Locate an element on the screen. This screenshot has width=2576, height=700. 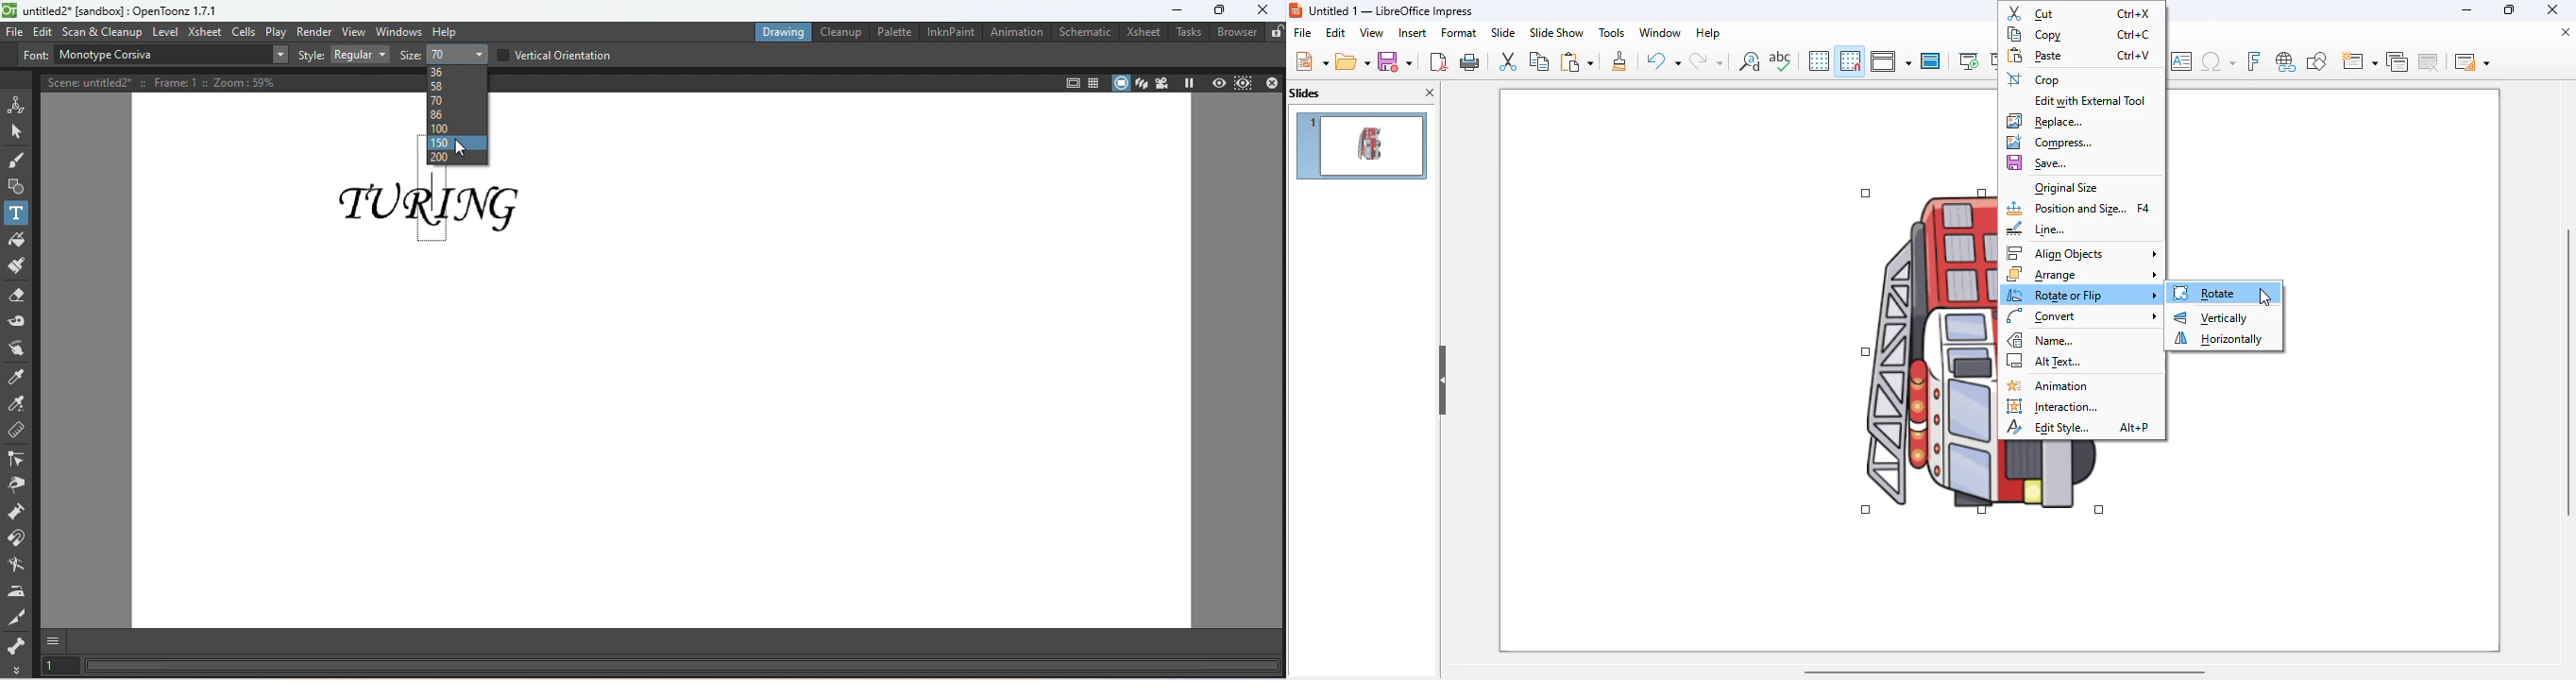
close is located at coordinates (2551, 9).